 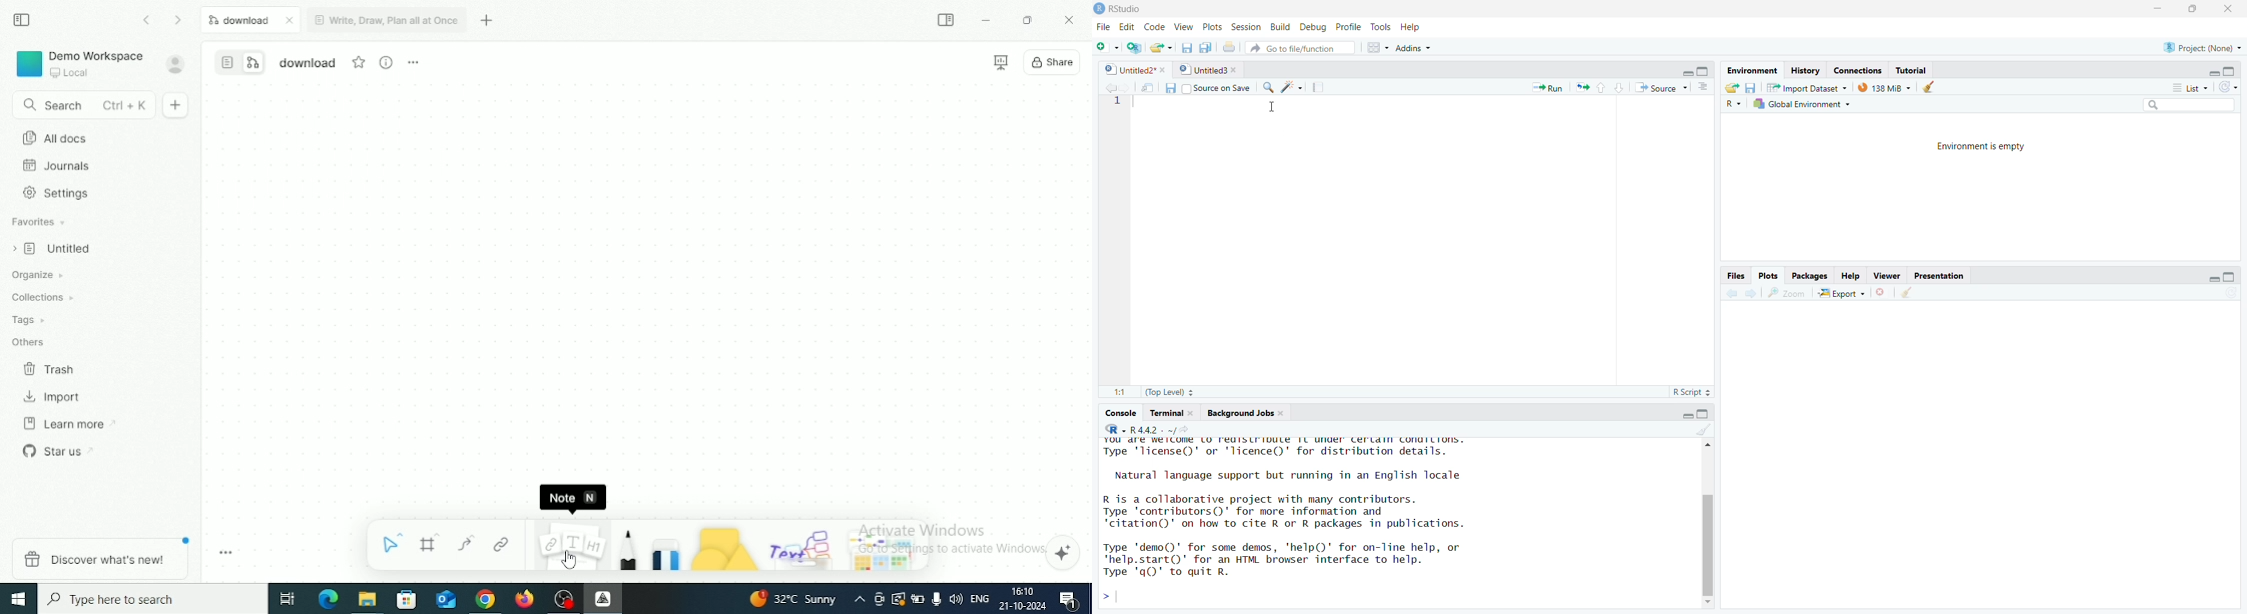 I want to click on Language, so click(x=1726, y=105).